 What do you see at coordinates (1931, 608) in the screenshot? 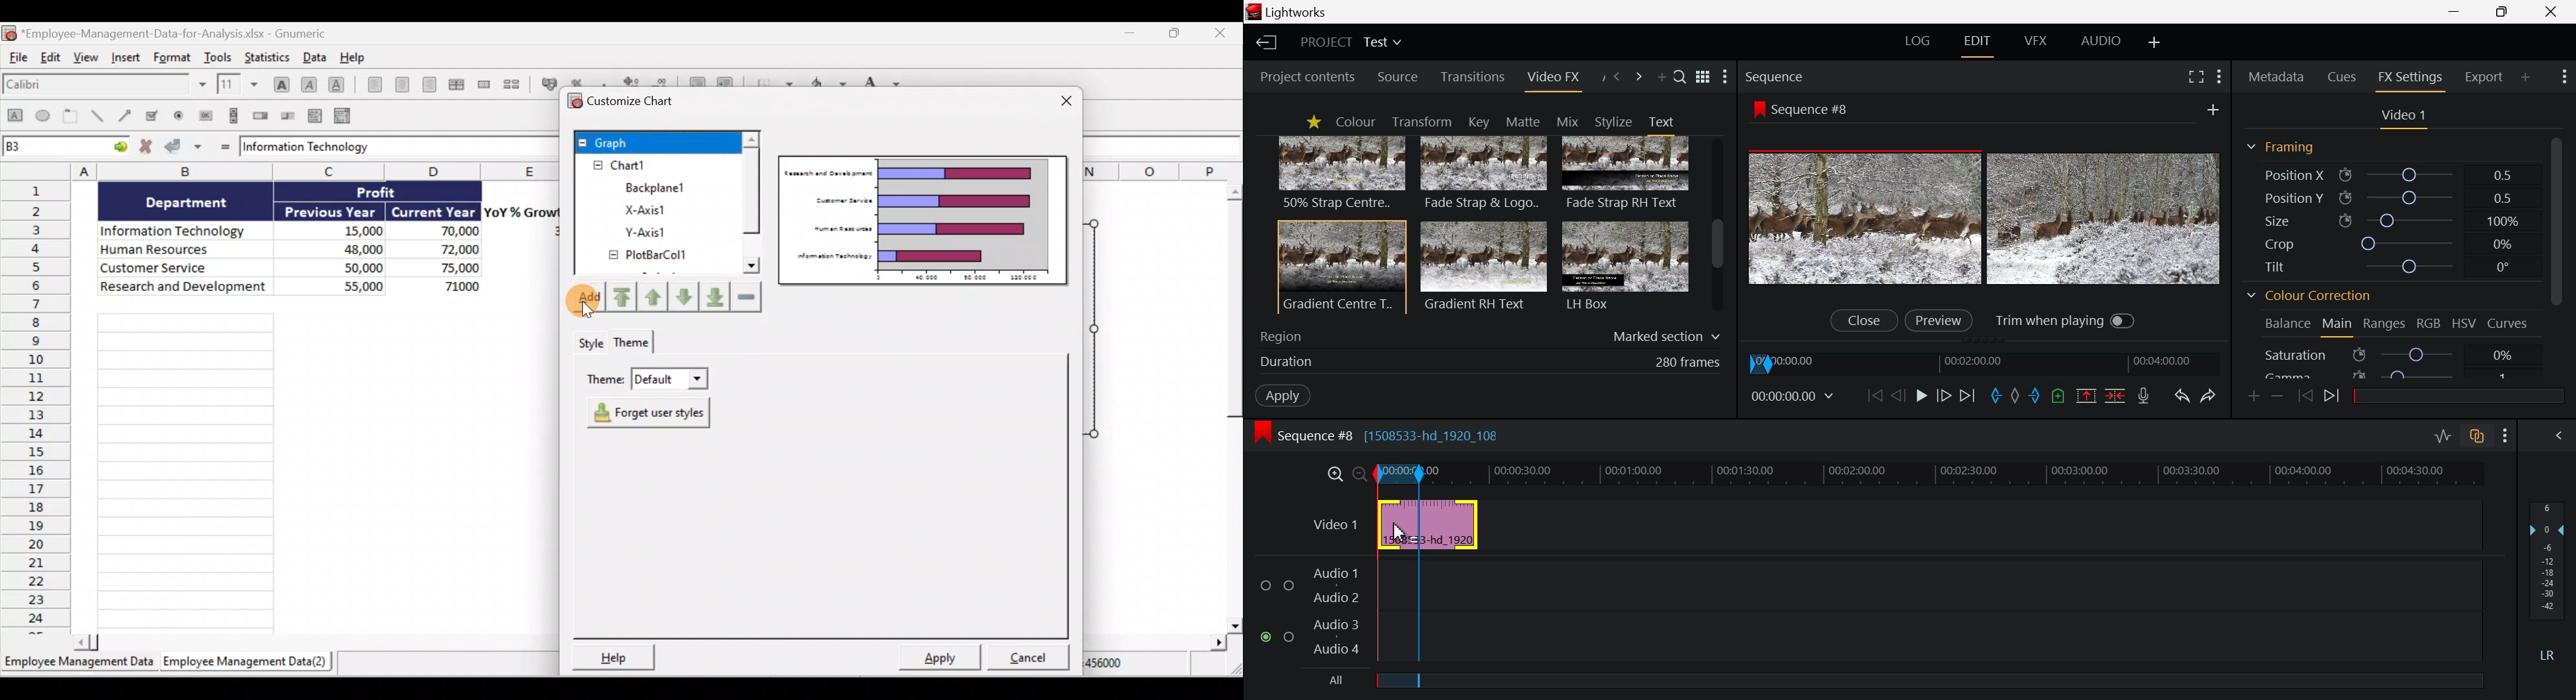
I see `Audio Input Field` at bounding box center [1931, 608].